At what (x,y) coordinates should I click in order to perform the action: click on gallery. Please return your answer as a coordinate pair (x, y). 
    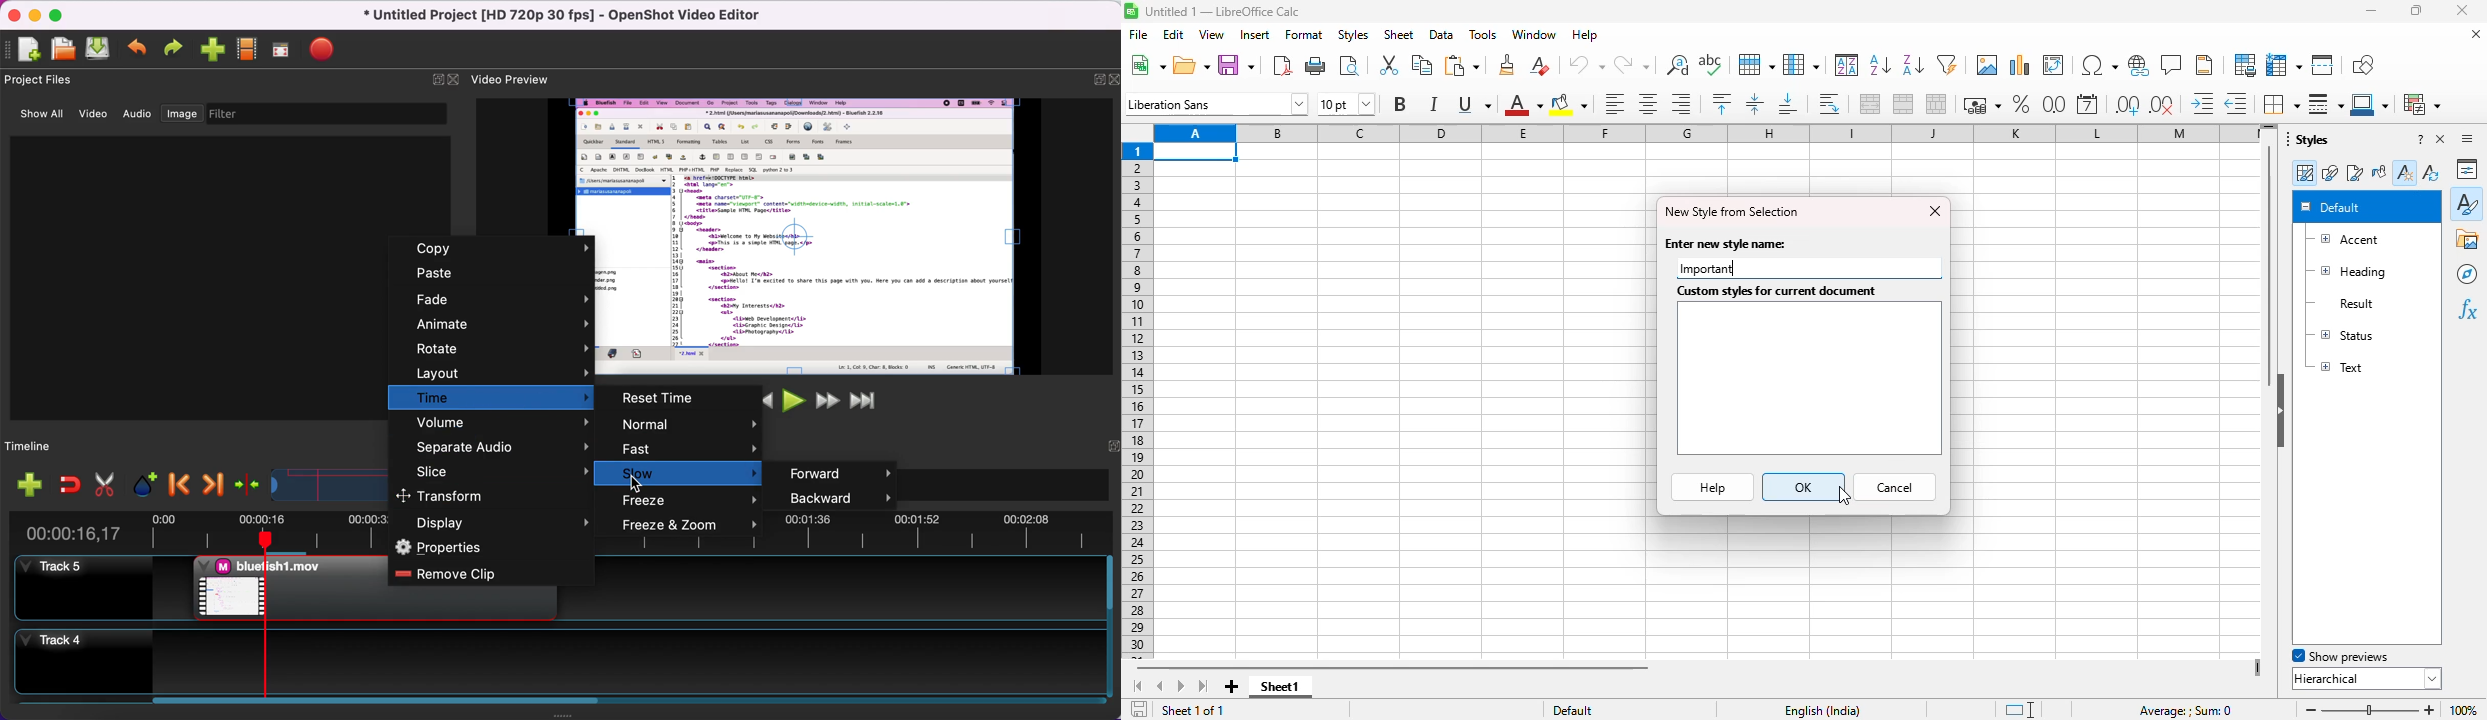
    Looking at the image, I should click on (2468, 239).